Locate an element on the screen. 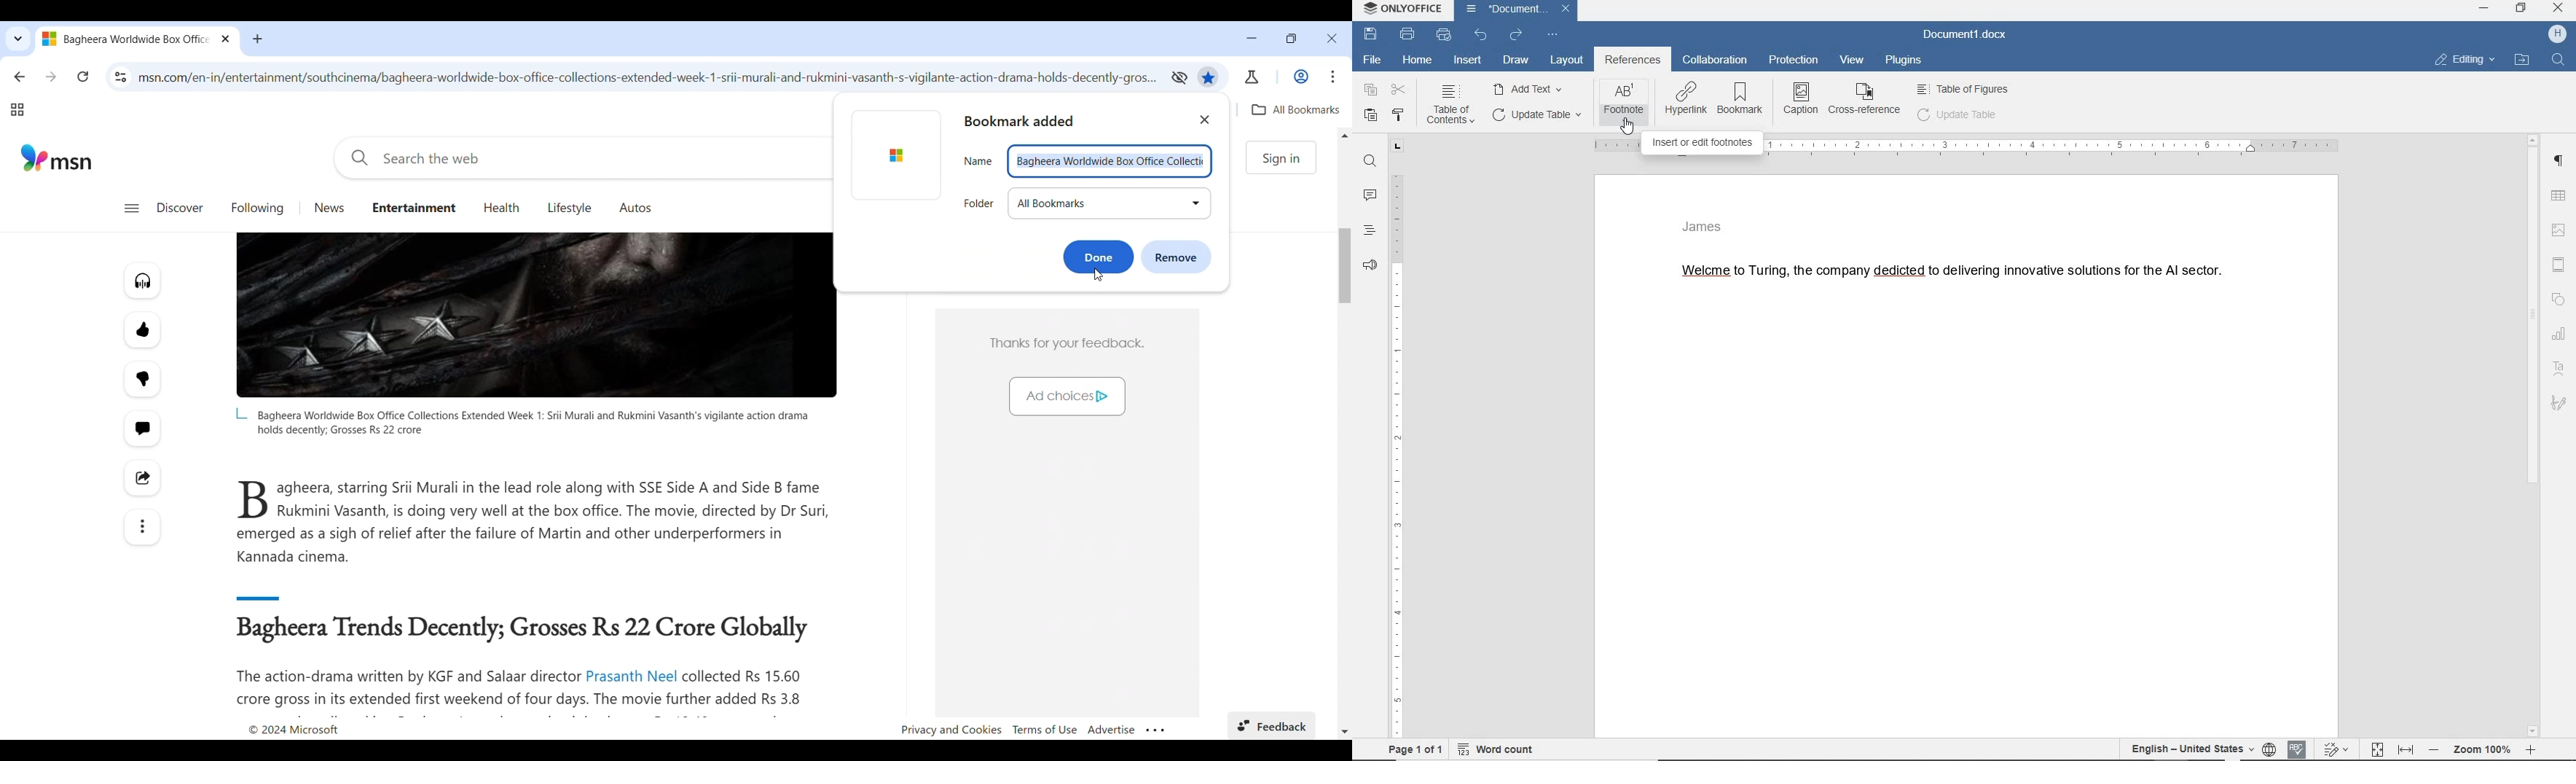 The width and height of the screenshot is (2576, 784). Go to lifestyle page is located at coordinates (570, 207).